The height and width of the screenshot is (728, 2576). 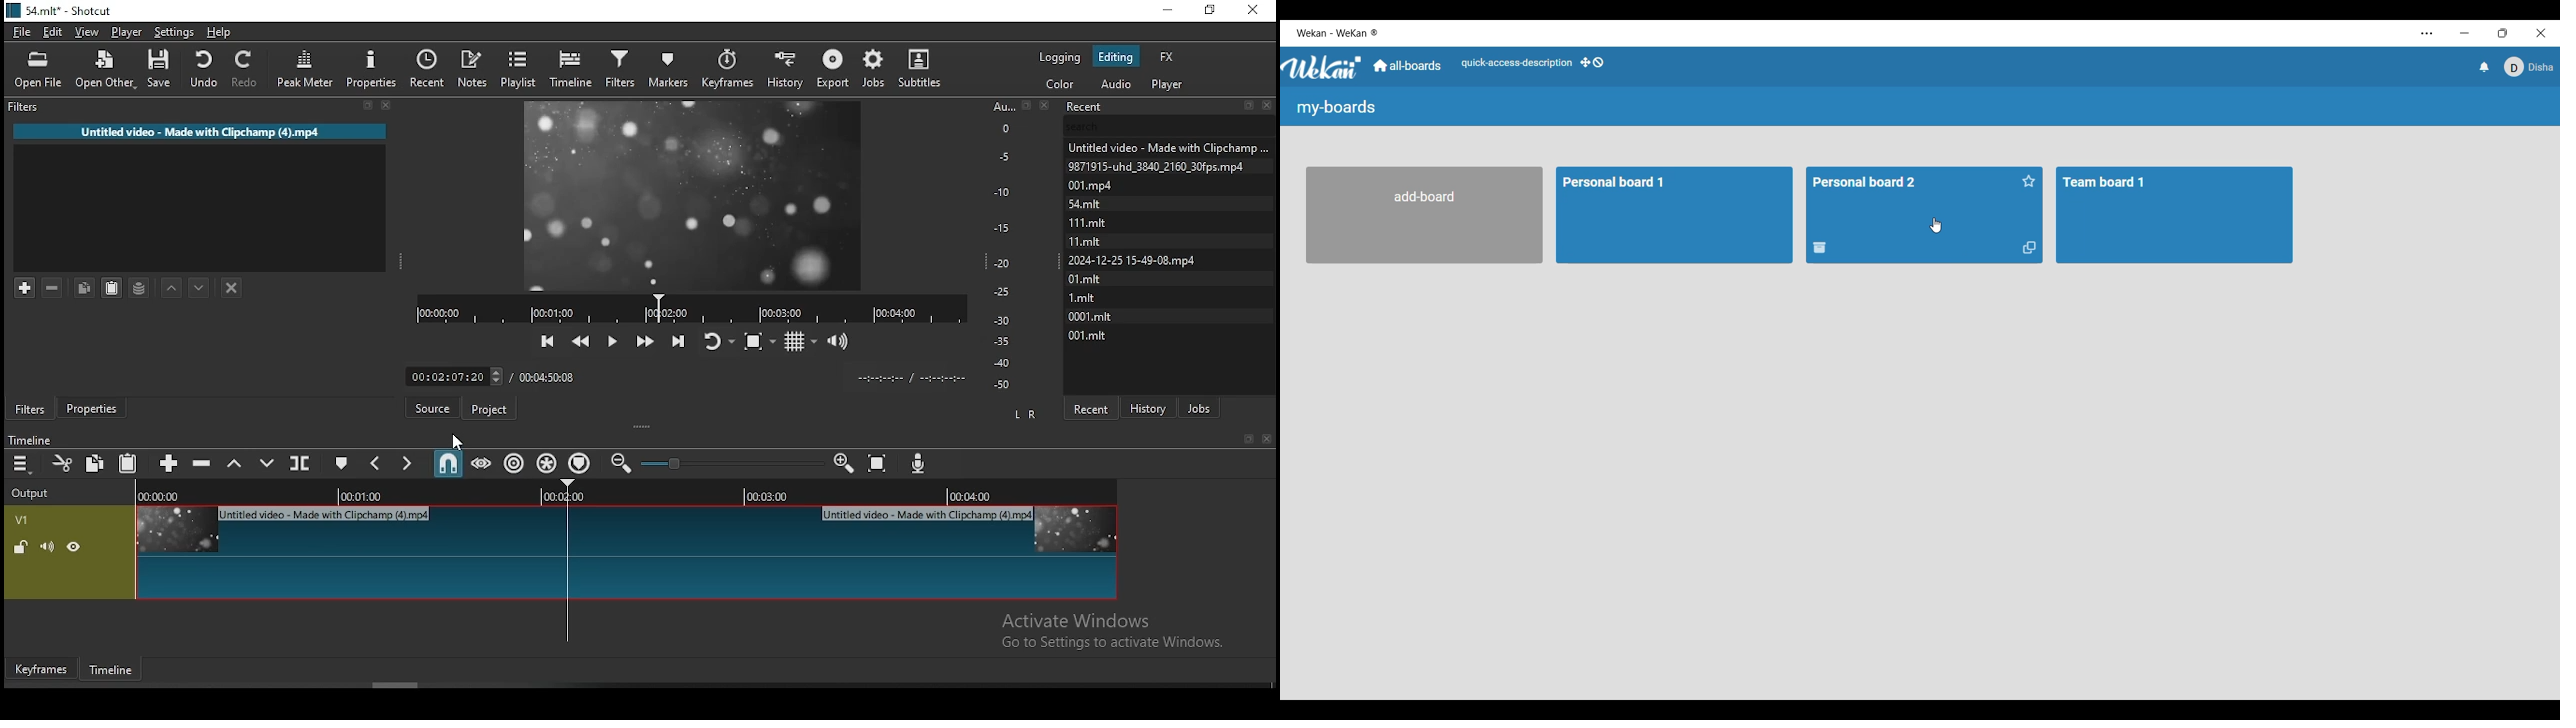 What do you see at coordinates (22, 463) in the screenshot?
I see `timeline menu` at bounding box center [22, 463].